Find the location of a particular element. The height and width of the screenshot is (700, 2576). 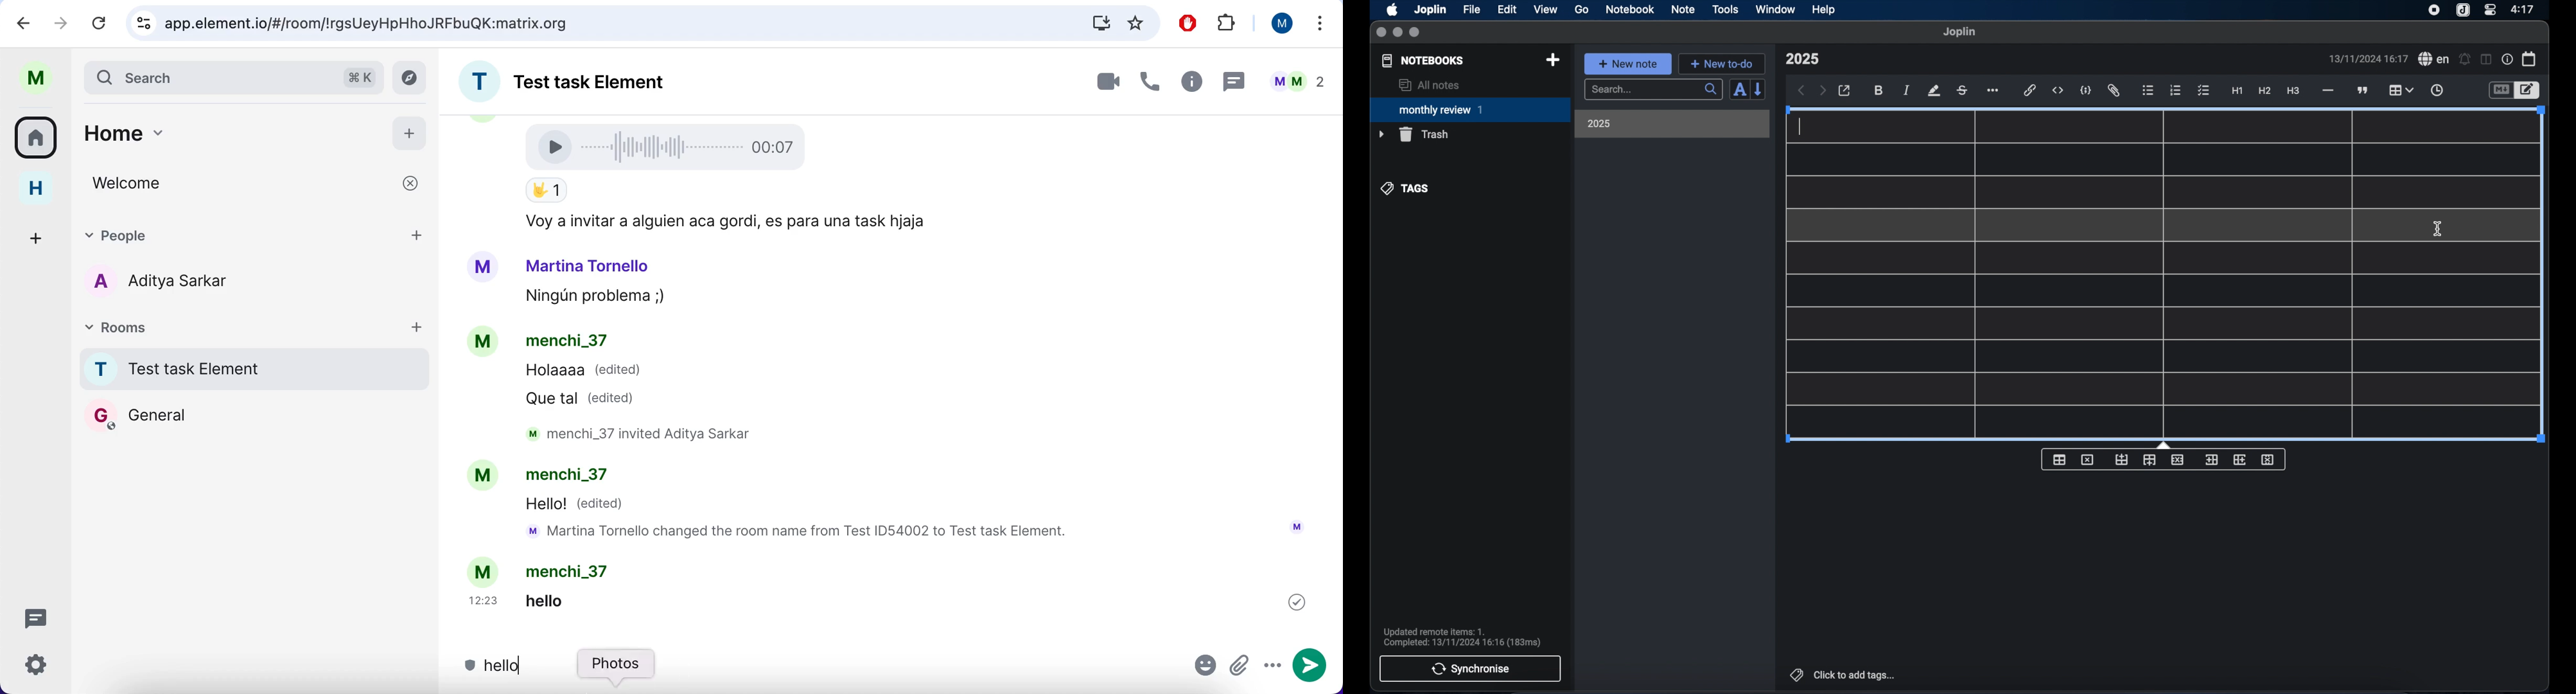

attachment is located at coordinates (1241, 667).